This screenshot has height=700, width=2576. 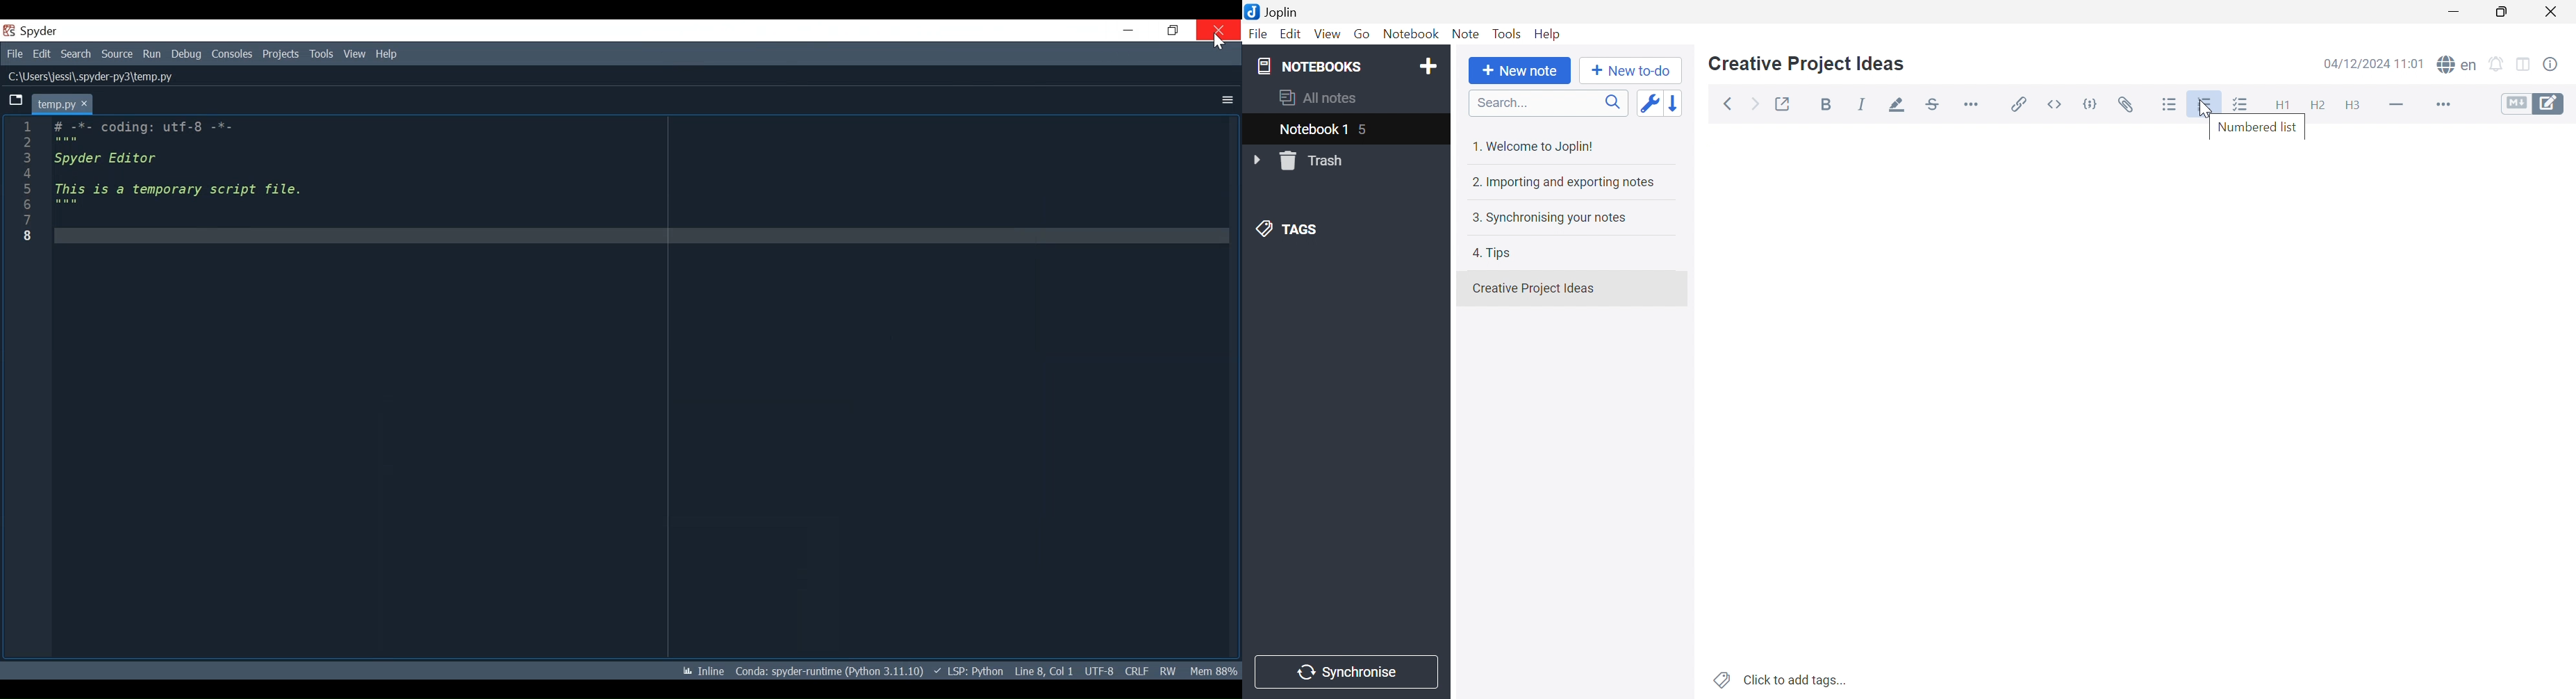 I want to click on Back, so click(x=1731, y=103).